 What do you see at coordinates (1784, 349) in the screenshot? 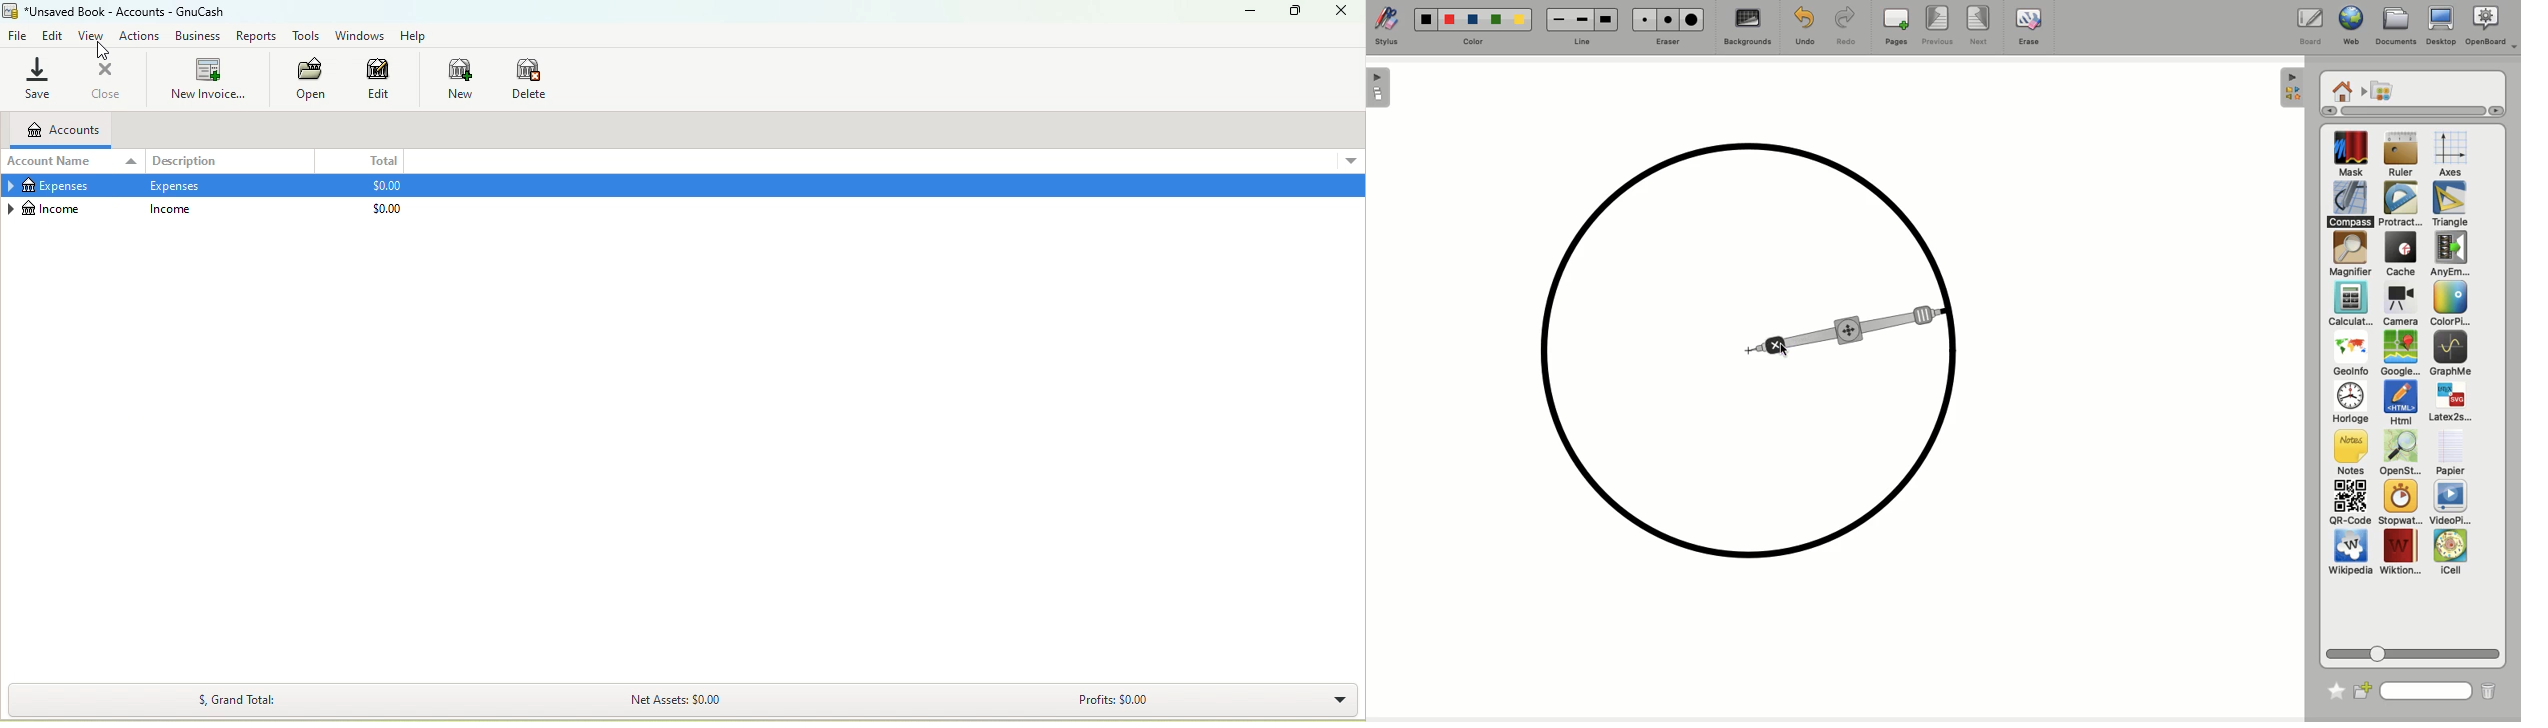
I see `cursor` at bounding box center [1784, 349].